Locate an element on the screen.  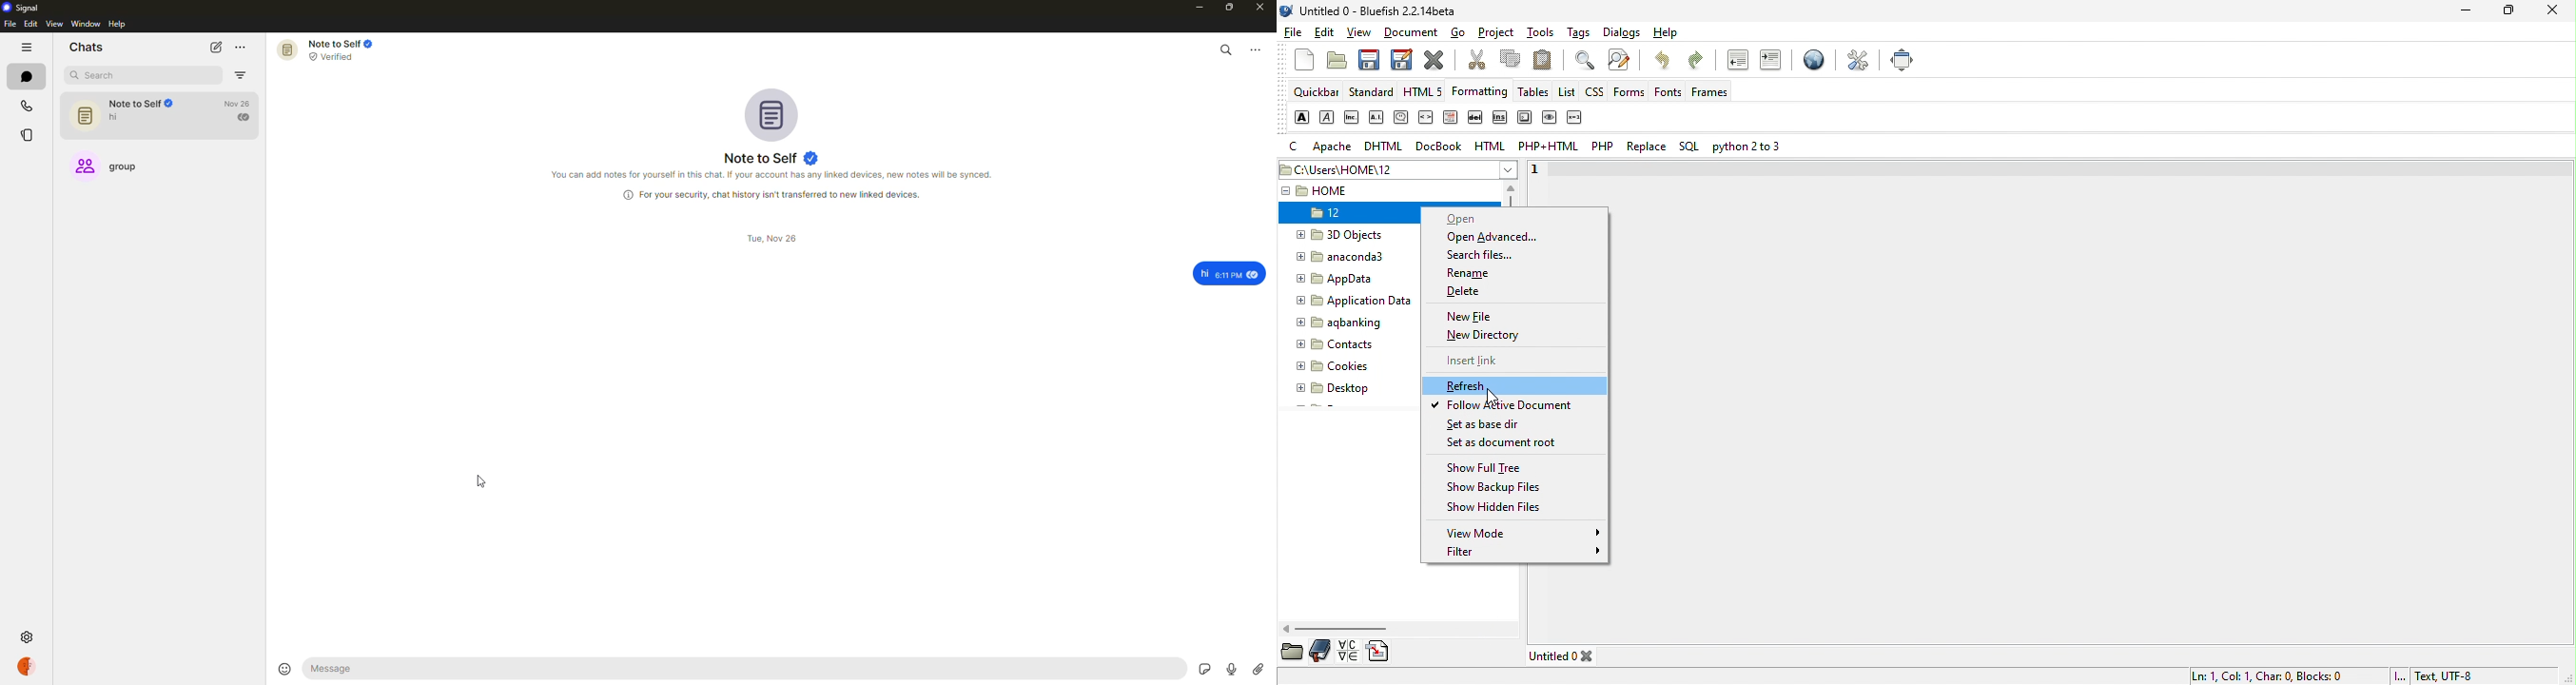
new chat is located at coordinates (215, 47).